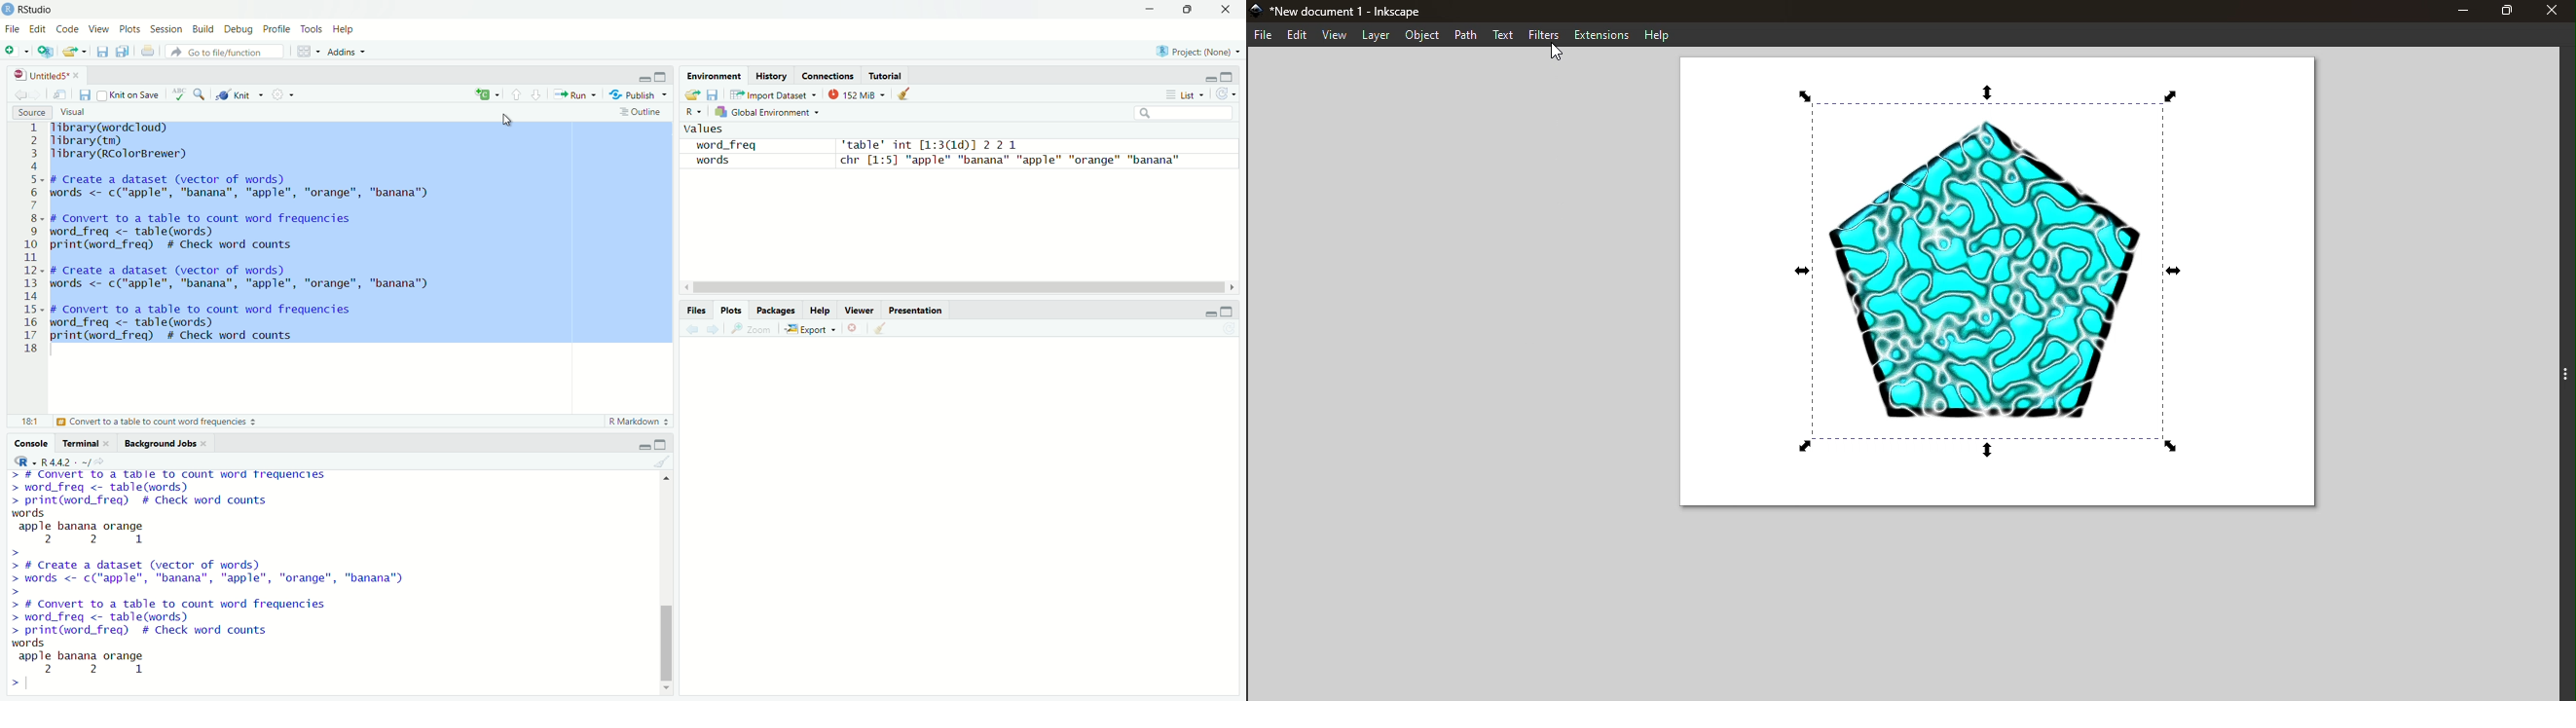  I want to click on create file, so click(489, 95).